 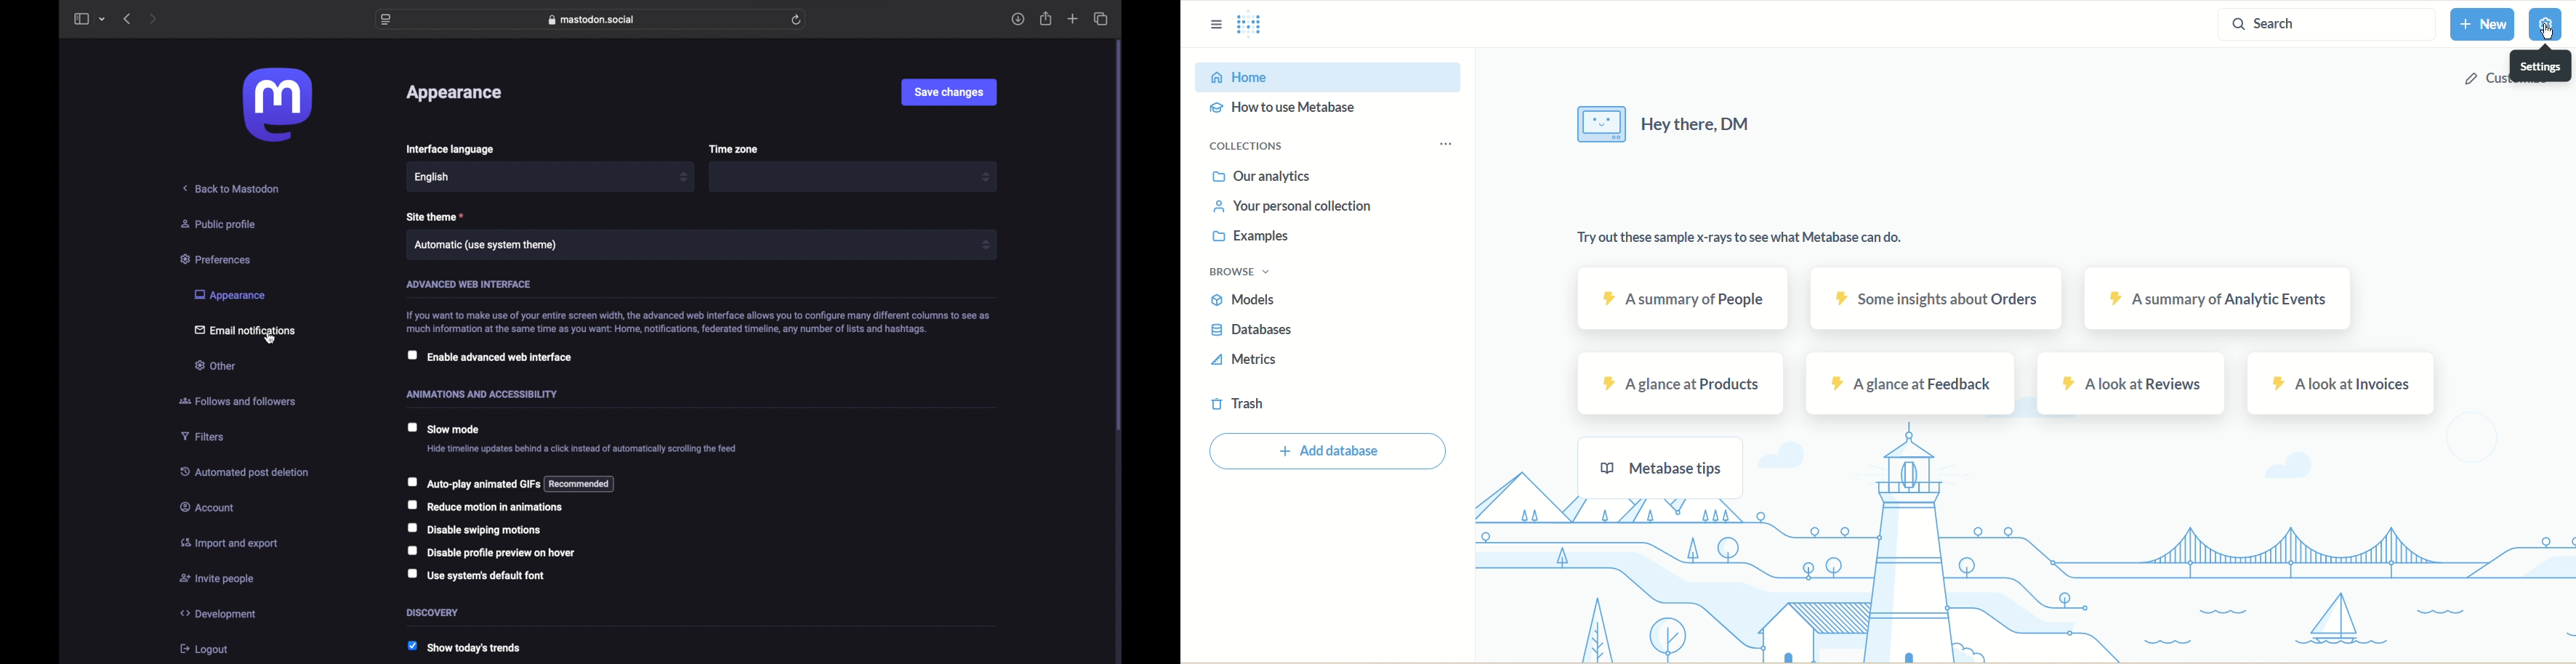 I want to click on filters, so click(x=202, y=436).